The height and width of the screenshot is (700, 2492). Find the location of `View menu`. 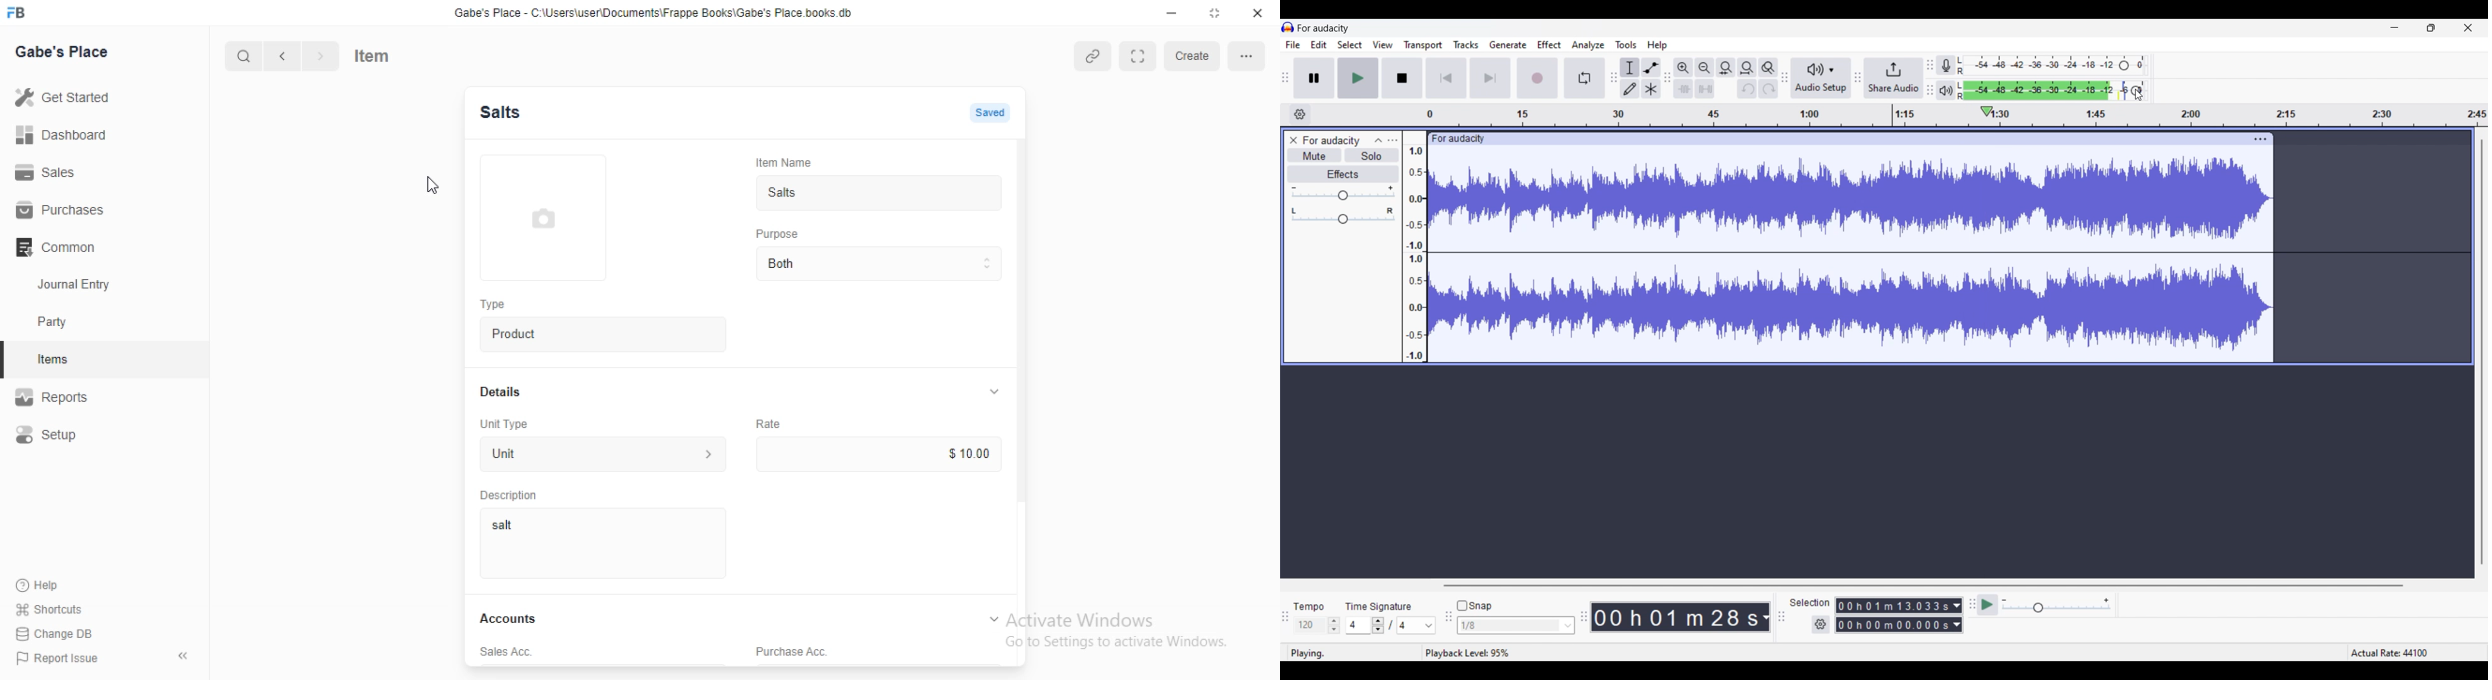

View menu is located at coordinates (1383, 43).